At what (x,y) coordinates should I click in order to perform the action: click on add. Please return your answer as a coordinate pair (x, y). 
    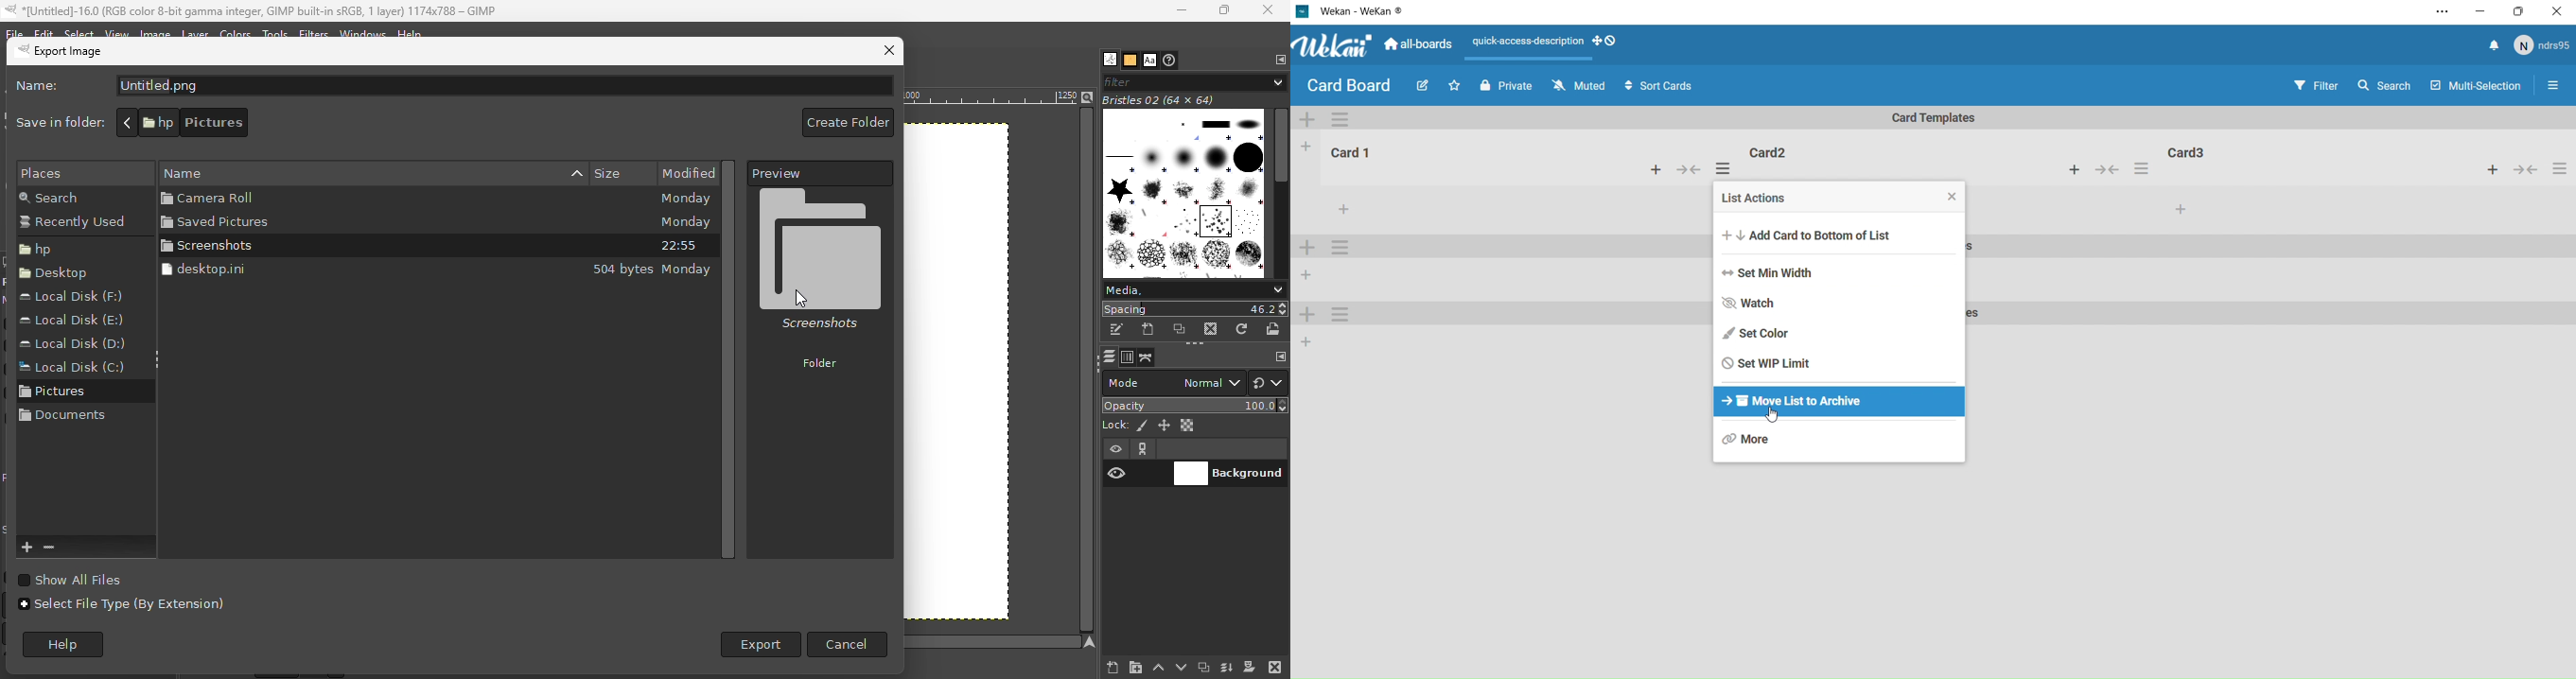
    Looking at the image, I should click on (2175, 209).